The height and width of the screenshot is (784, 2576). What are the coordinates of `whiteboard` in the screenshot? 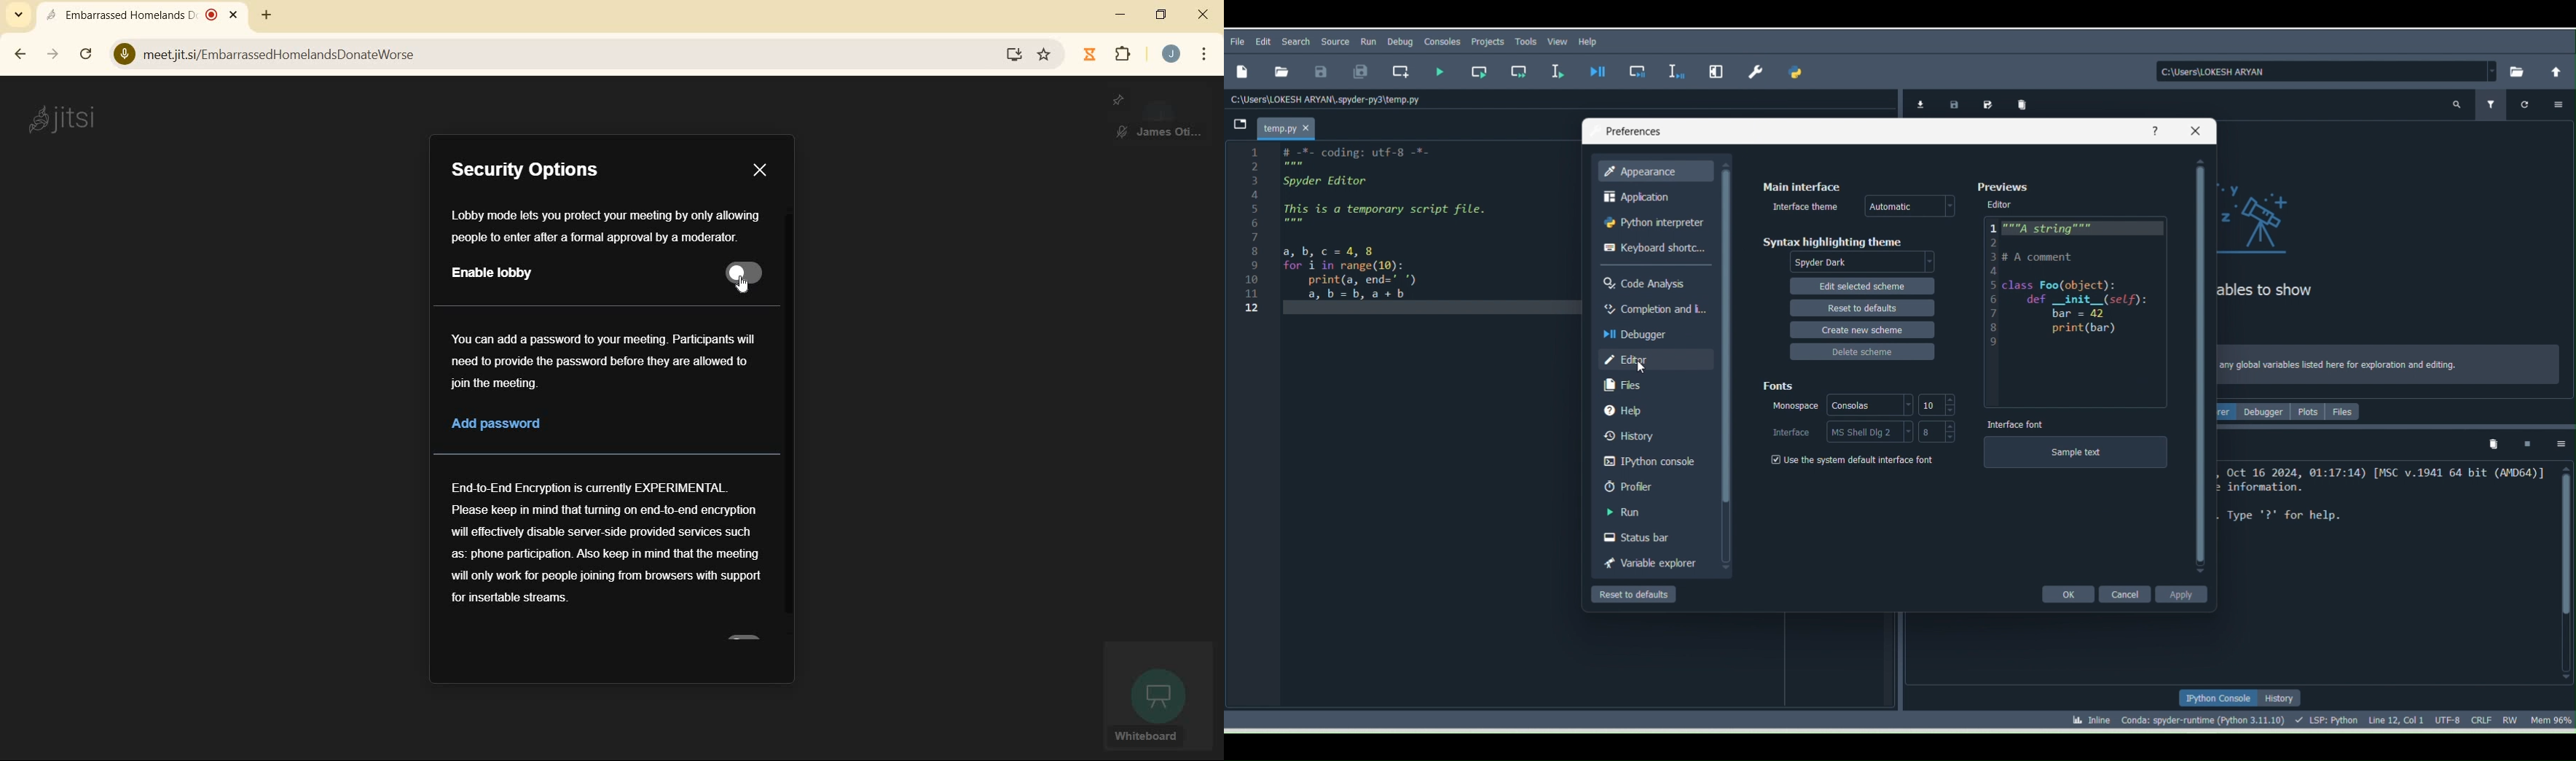 It's located at (1157, 698).